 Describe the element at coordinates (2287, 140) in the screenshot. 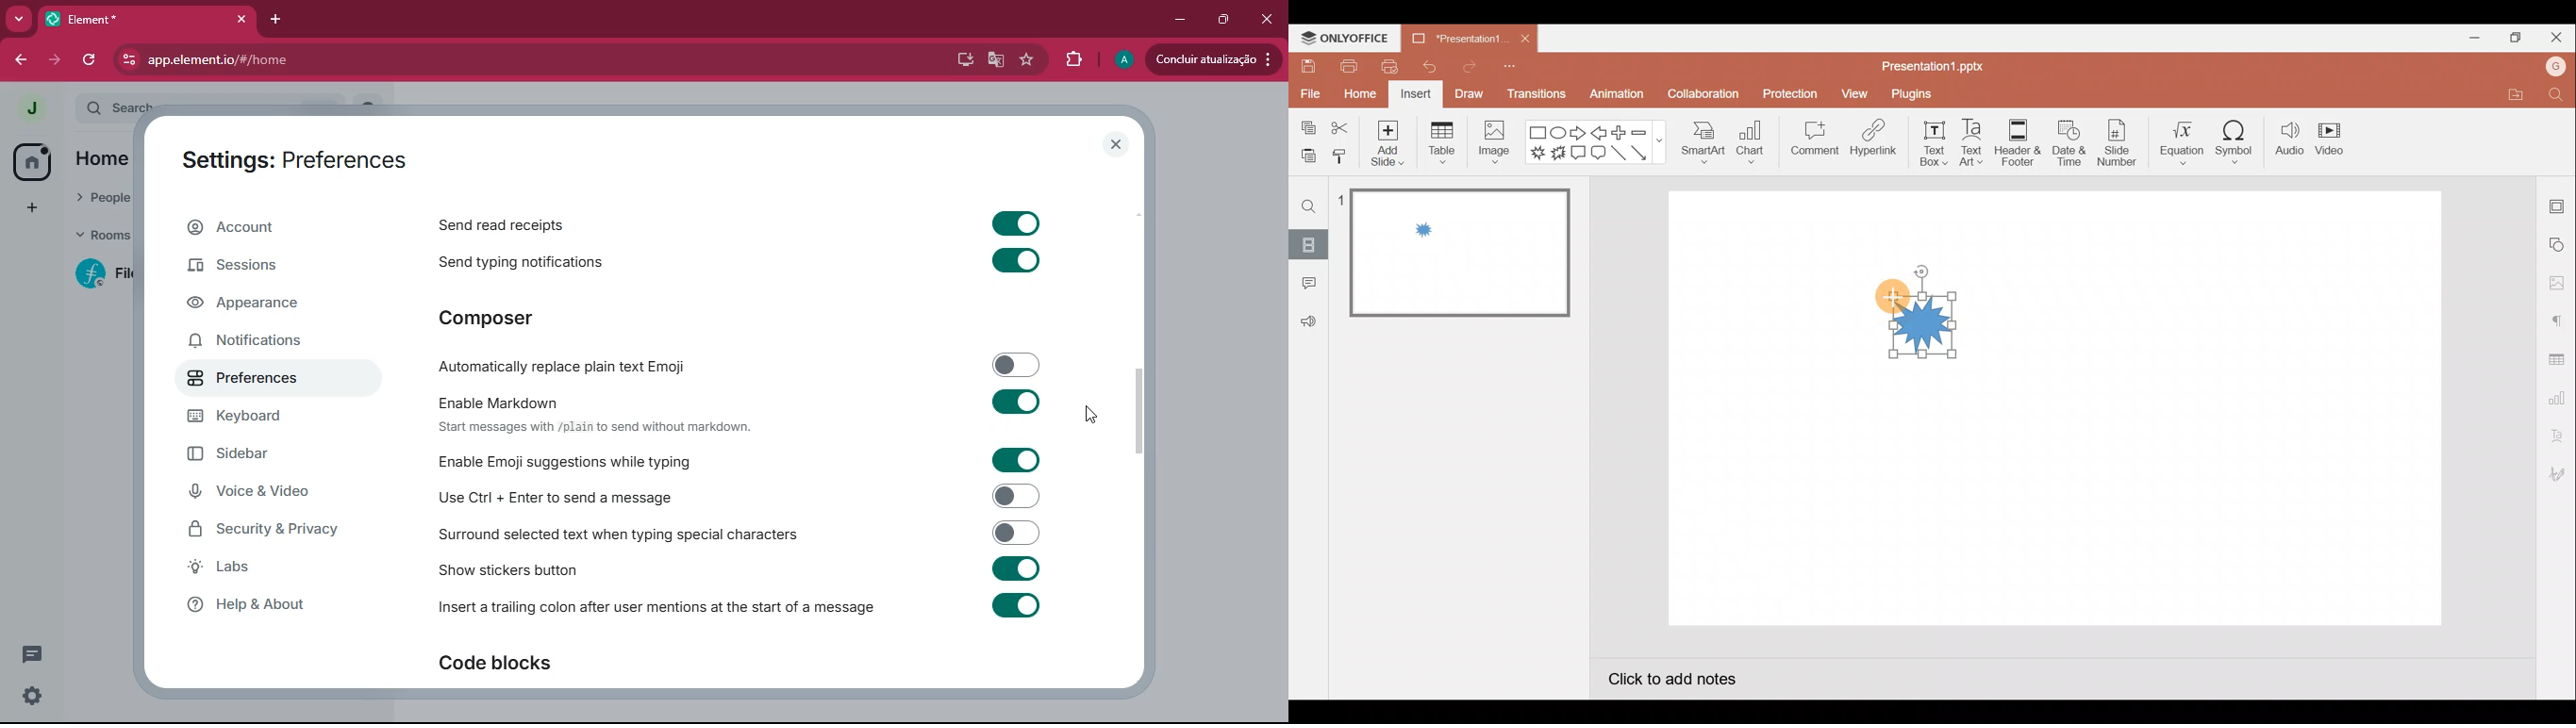

I see `Audio` at that location.